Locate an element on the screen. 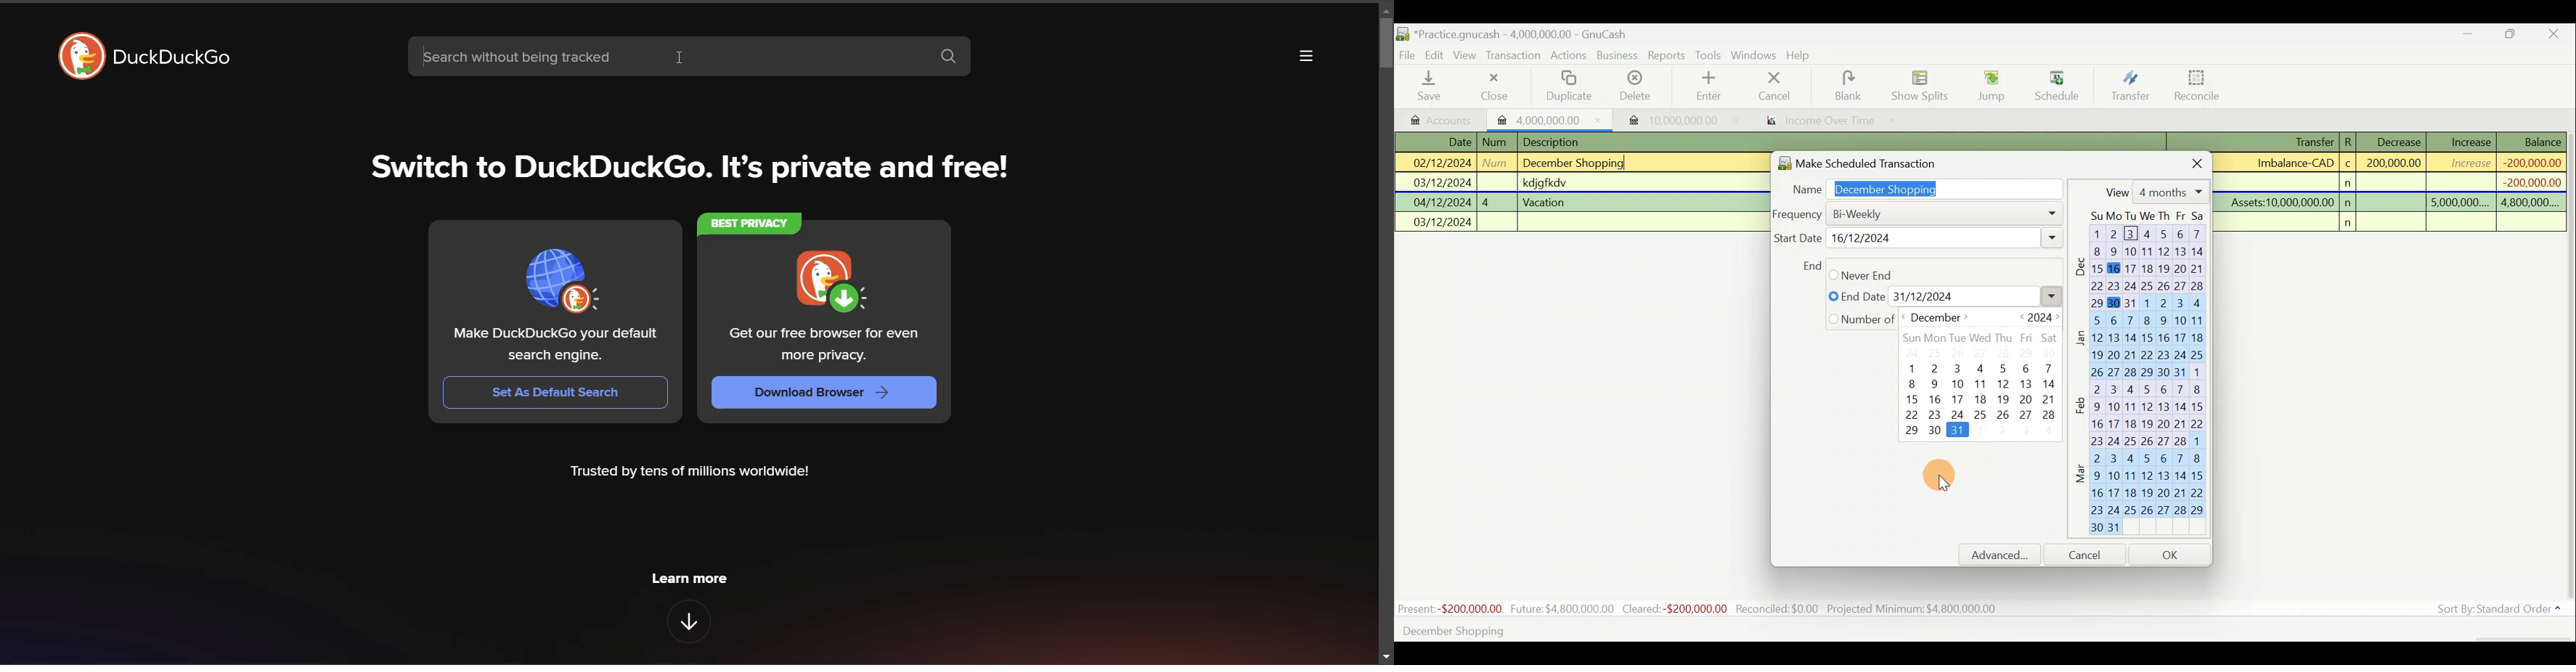  Help is located at coordinates (1803, 55).